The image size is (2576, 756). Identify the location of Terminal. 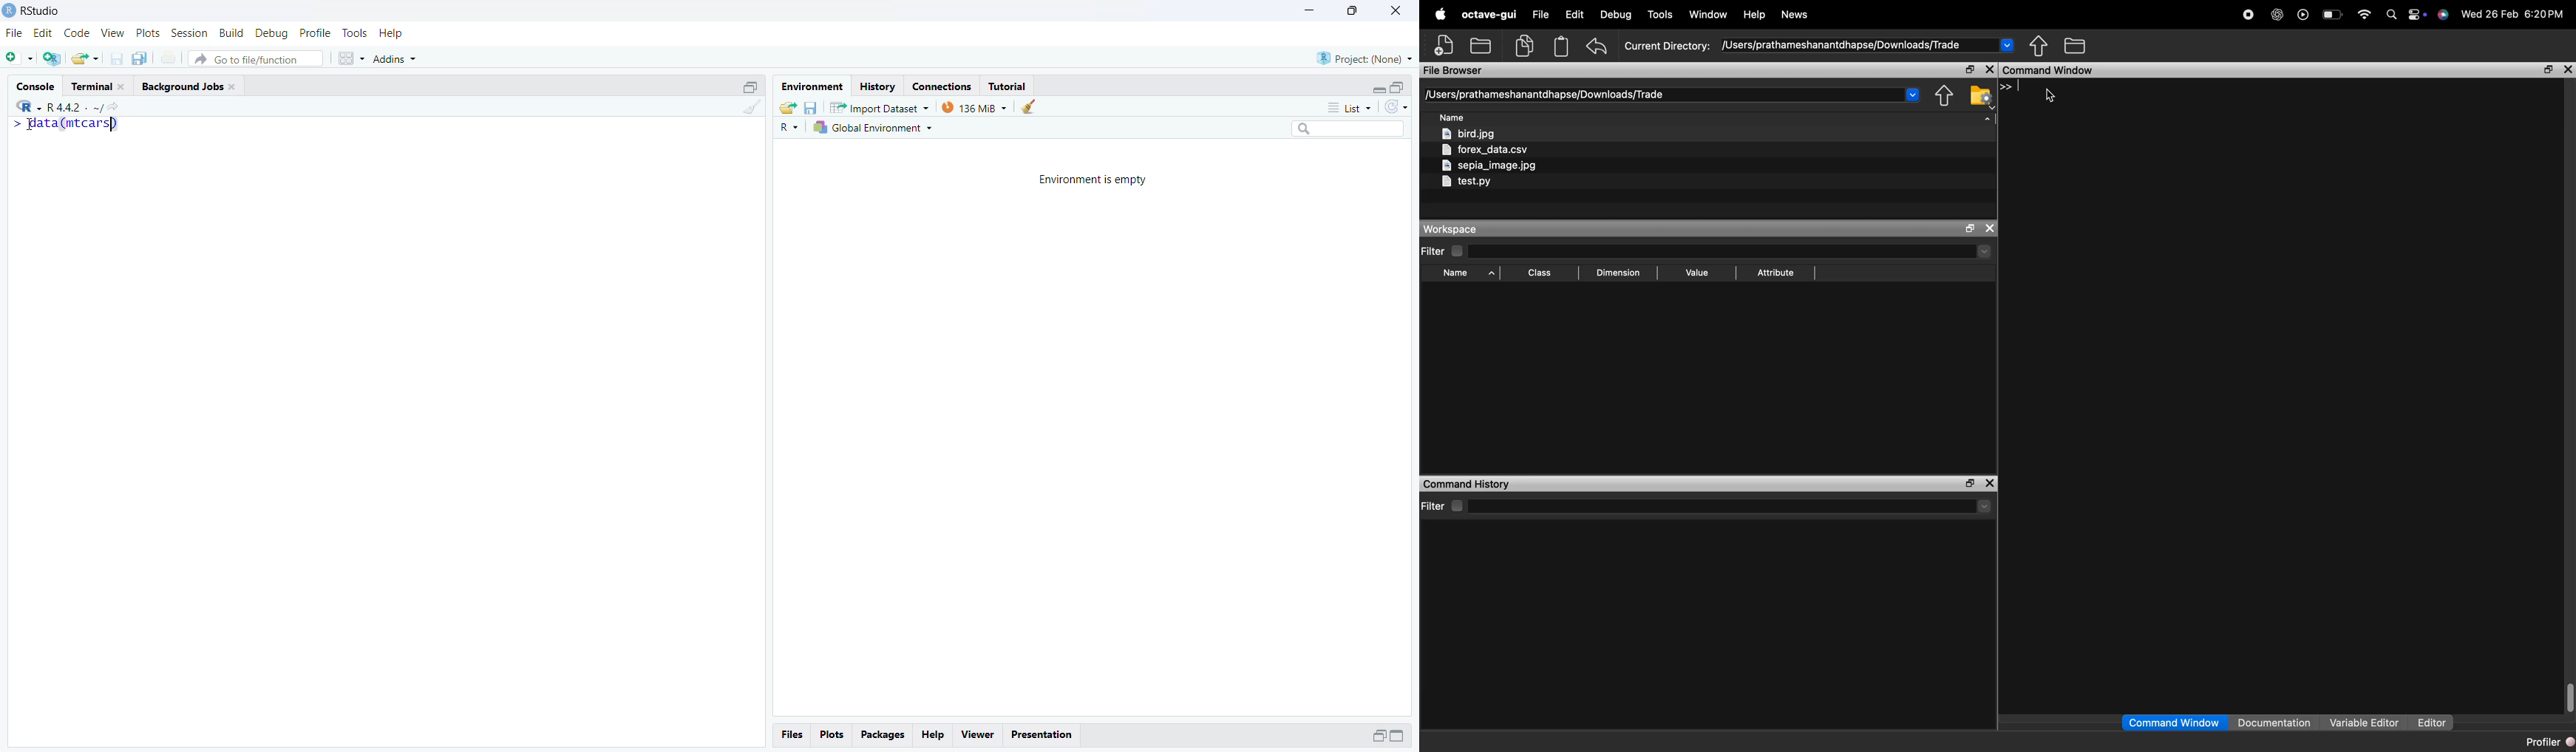
(100, 86).